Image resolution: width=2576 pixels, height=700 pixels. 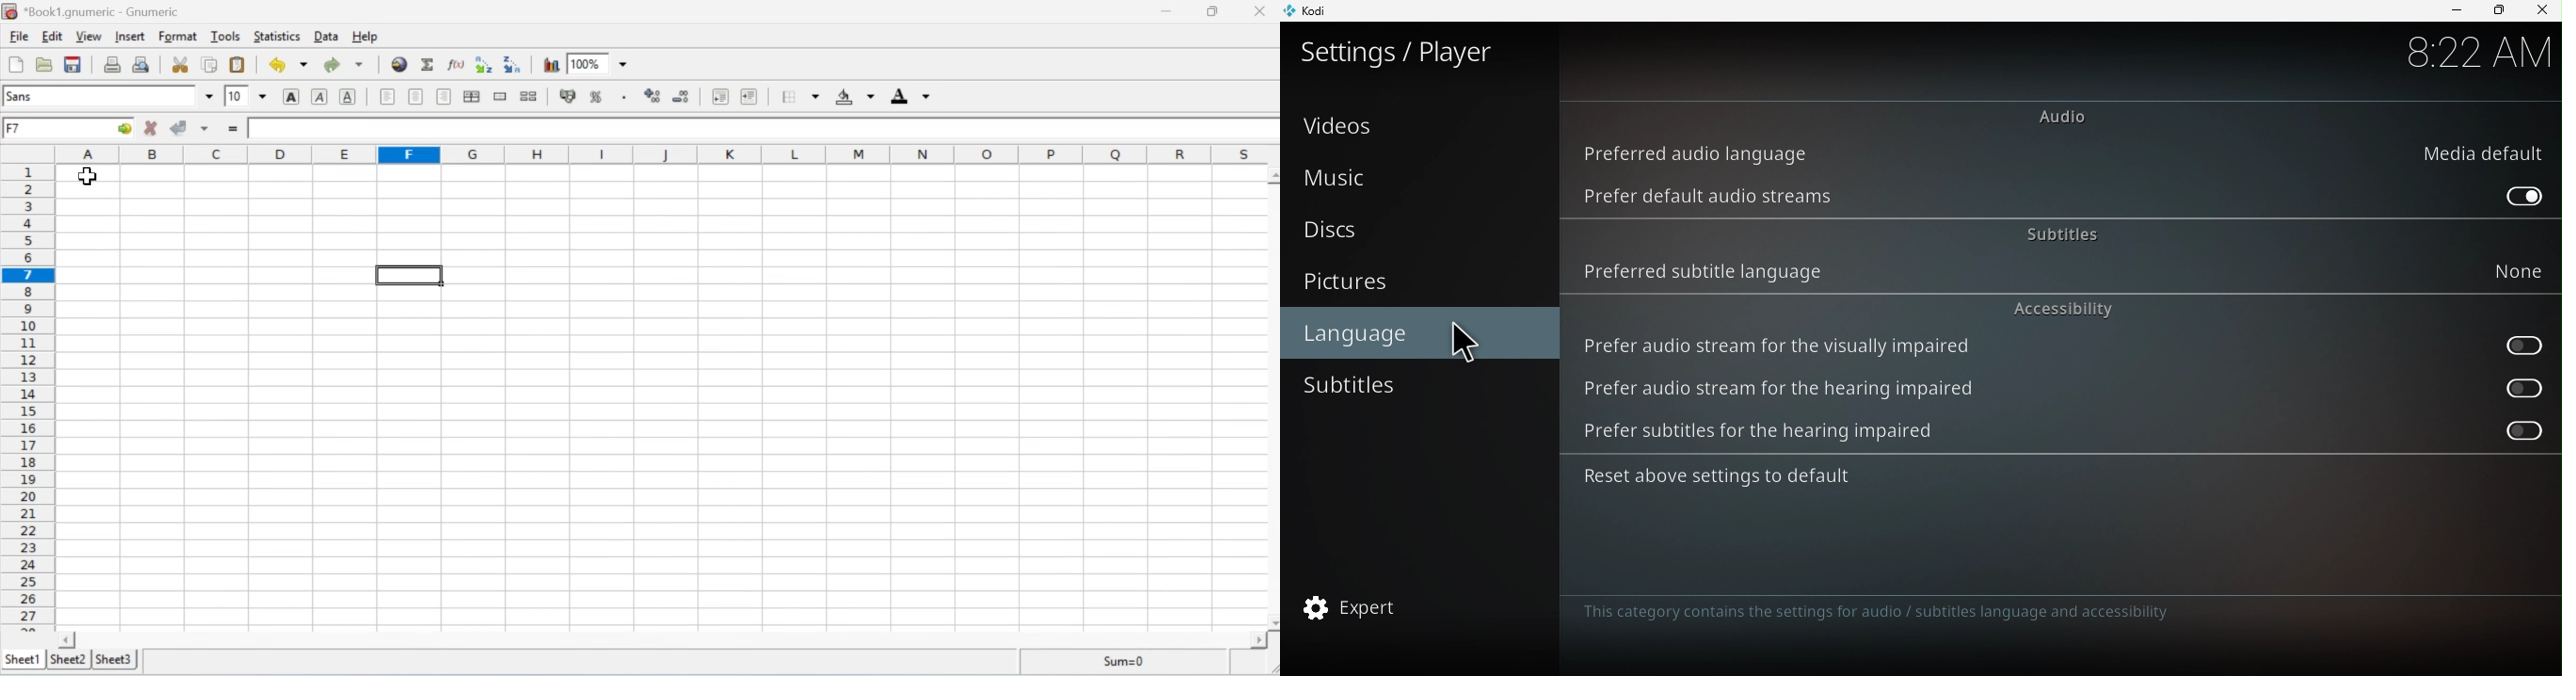 What do you see at coordinates (2058, 231) in the screenshot?
I see `Subtitles` at bounding box center [2058, 231].